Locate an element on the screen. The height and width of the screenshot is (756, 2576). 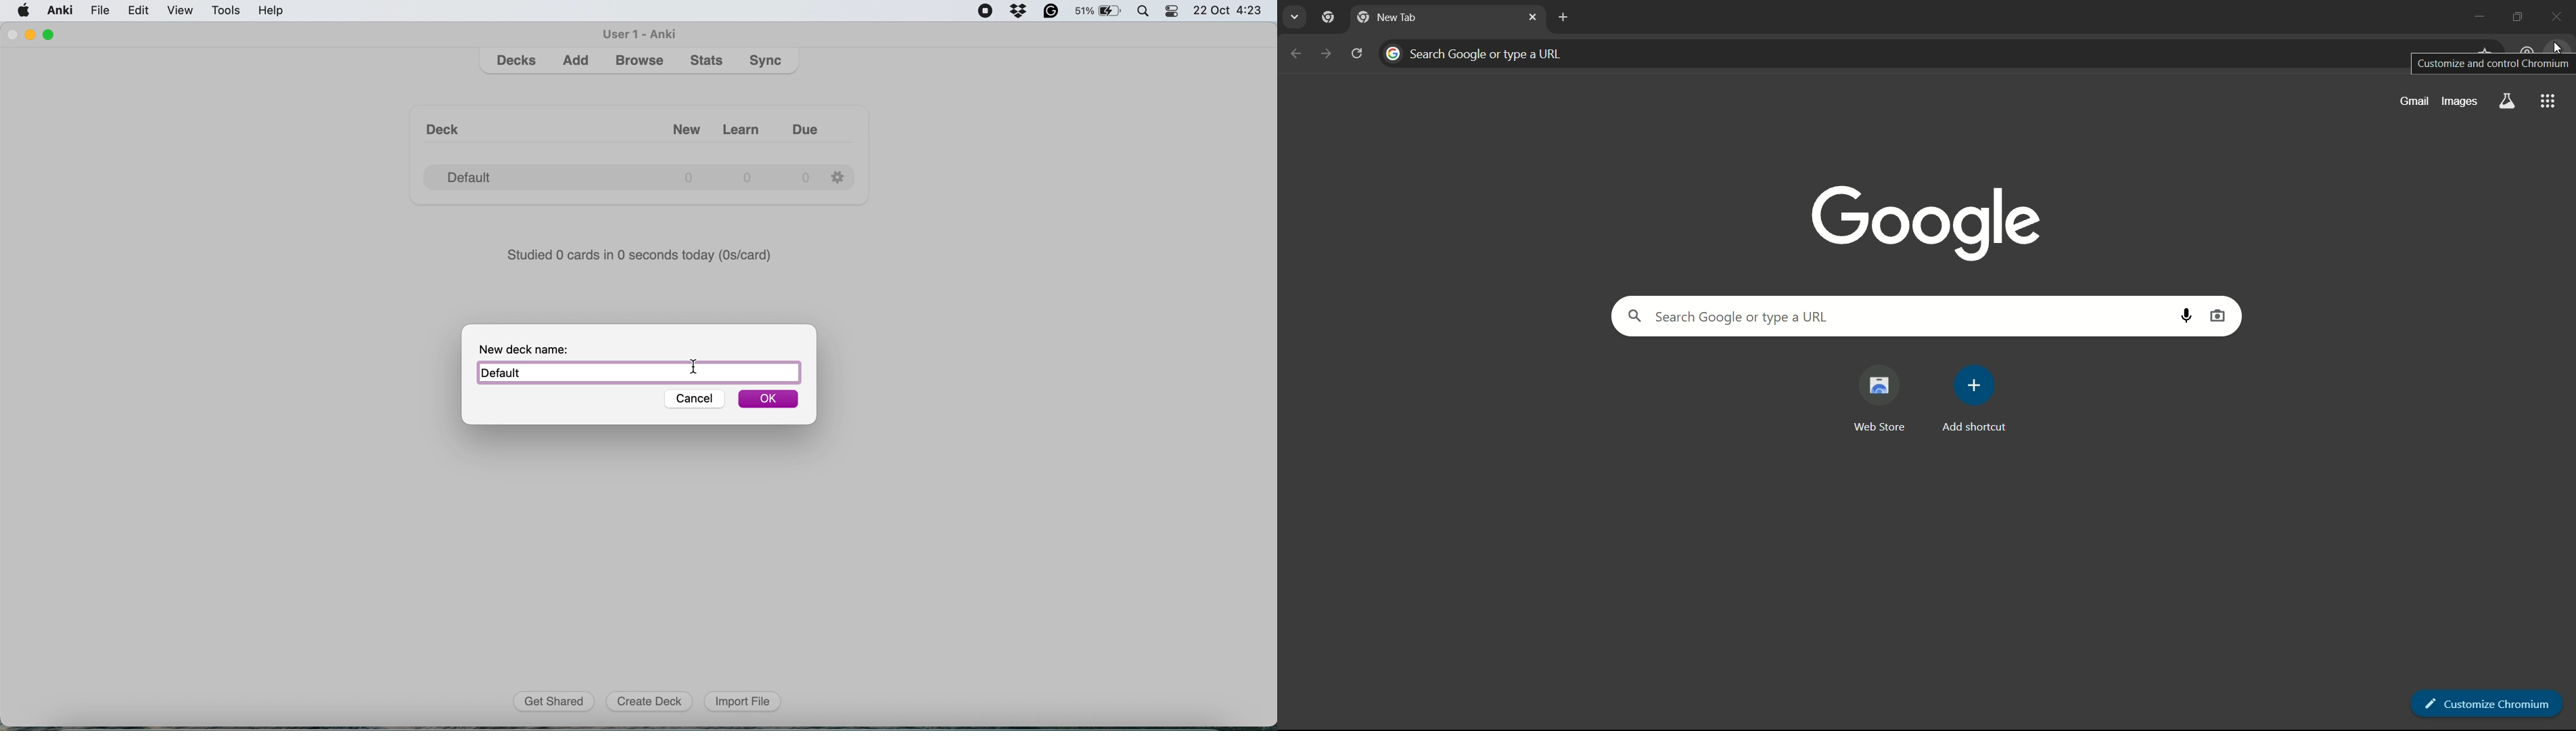
create deck is located at coordinates (648, 702).